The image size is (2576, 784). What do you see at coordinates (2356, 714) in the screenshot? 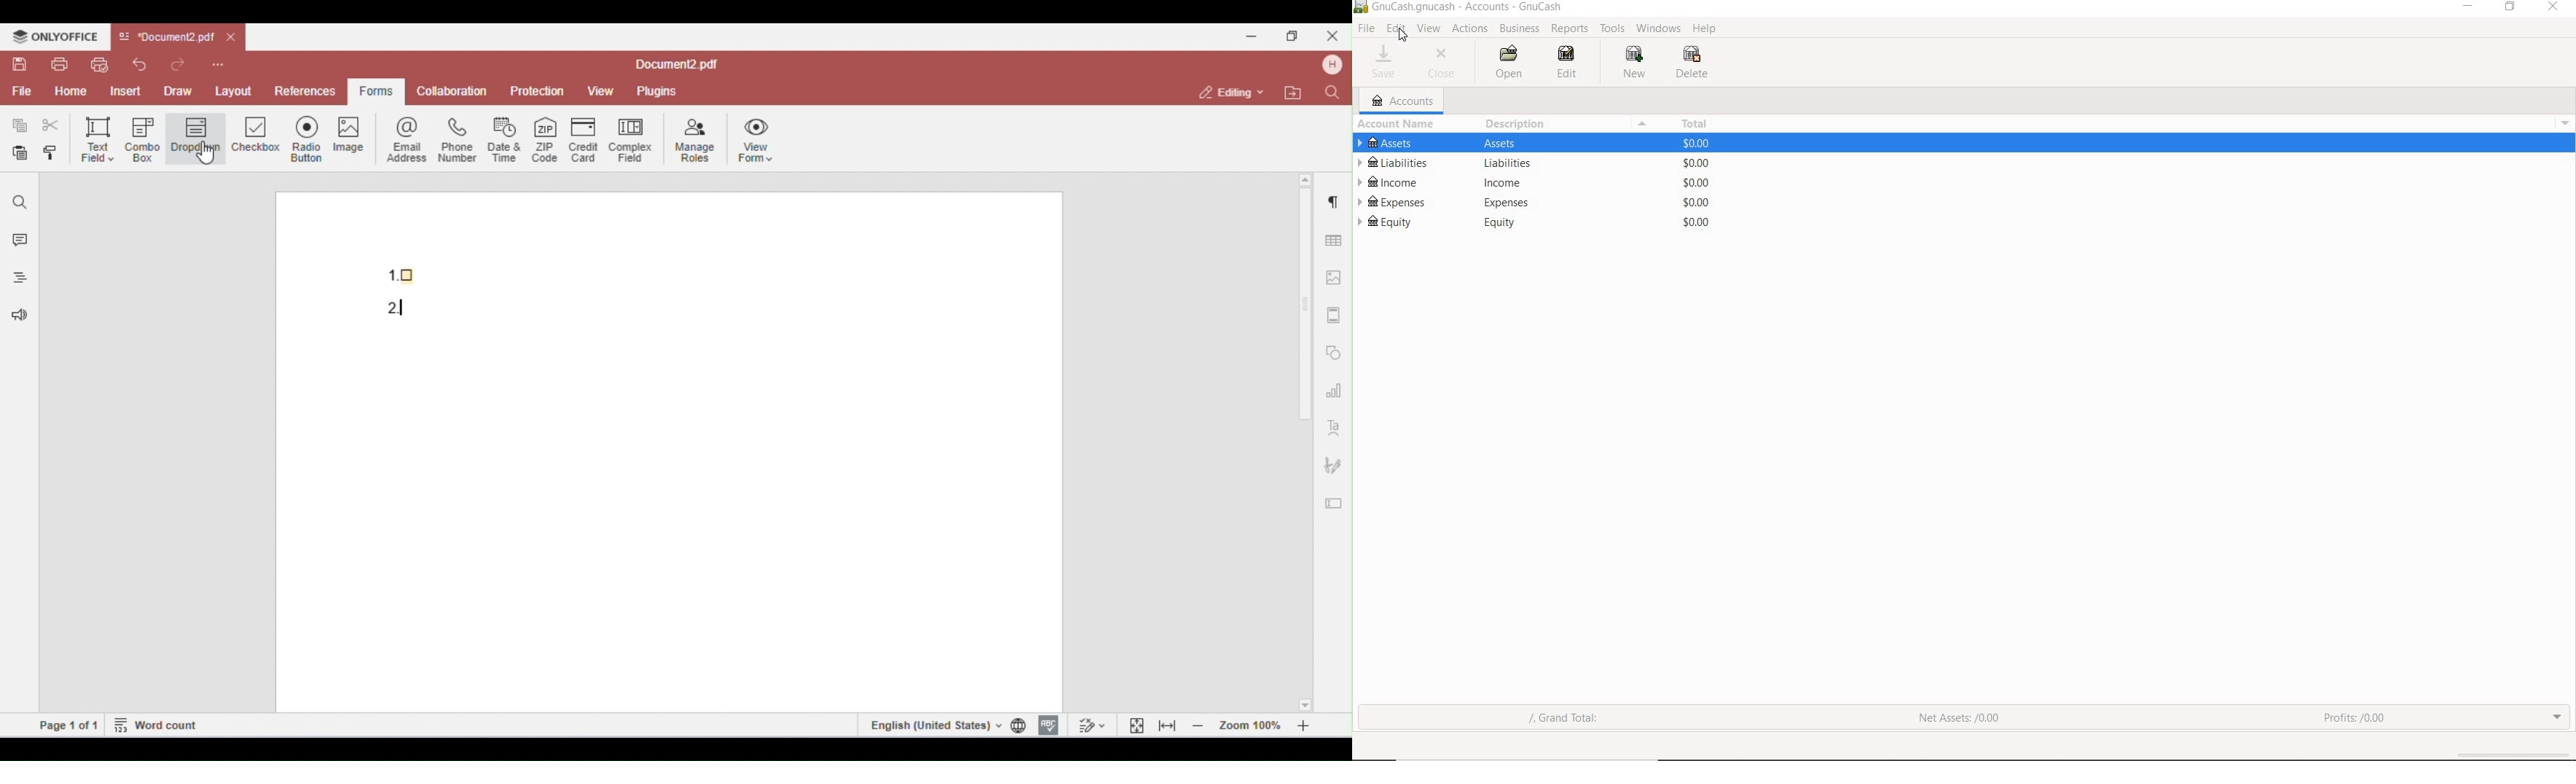
I see `profits` at bounding box center [2356, 714].